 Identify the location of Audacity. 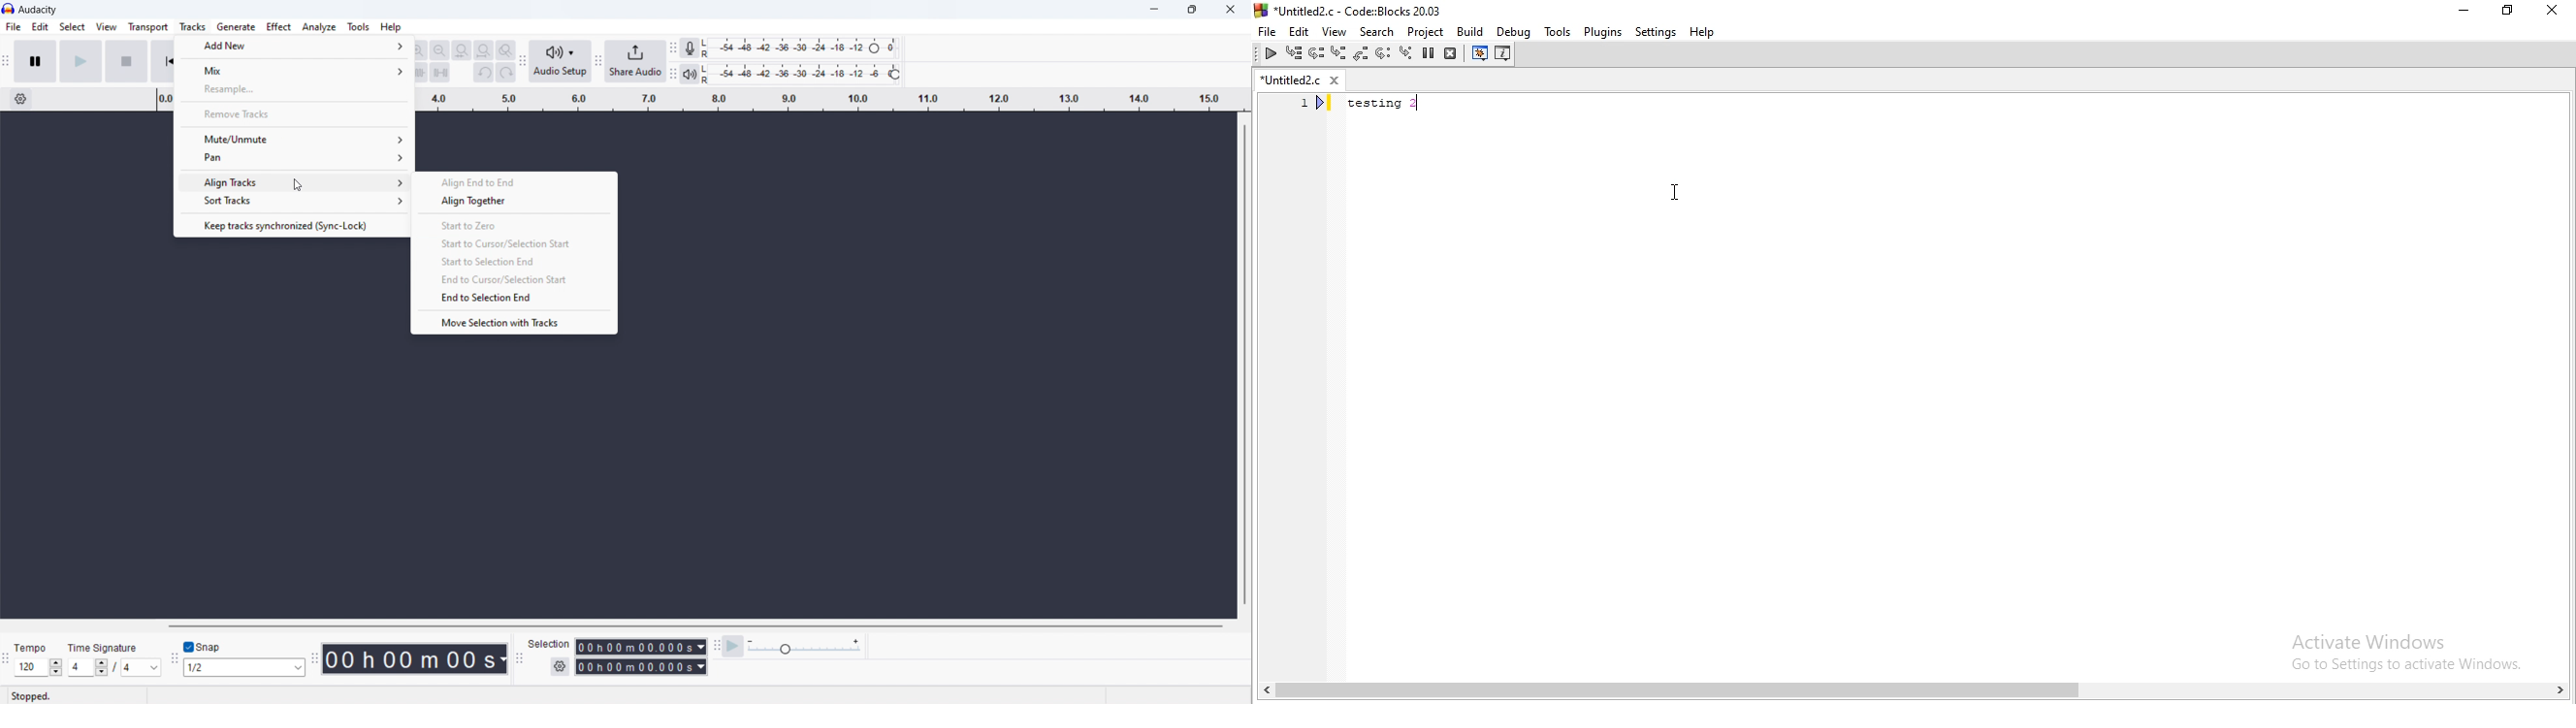
(38, 9).